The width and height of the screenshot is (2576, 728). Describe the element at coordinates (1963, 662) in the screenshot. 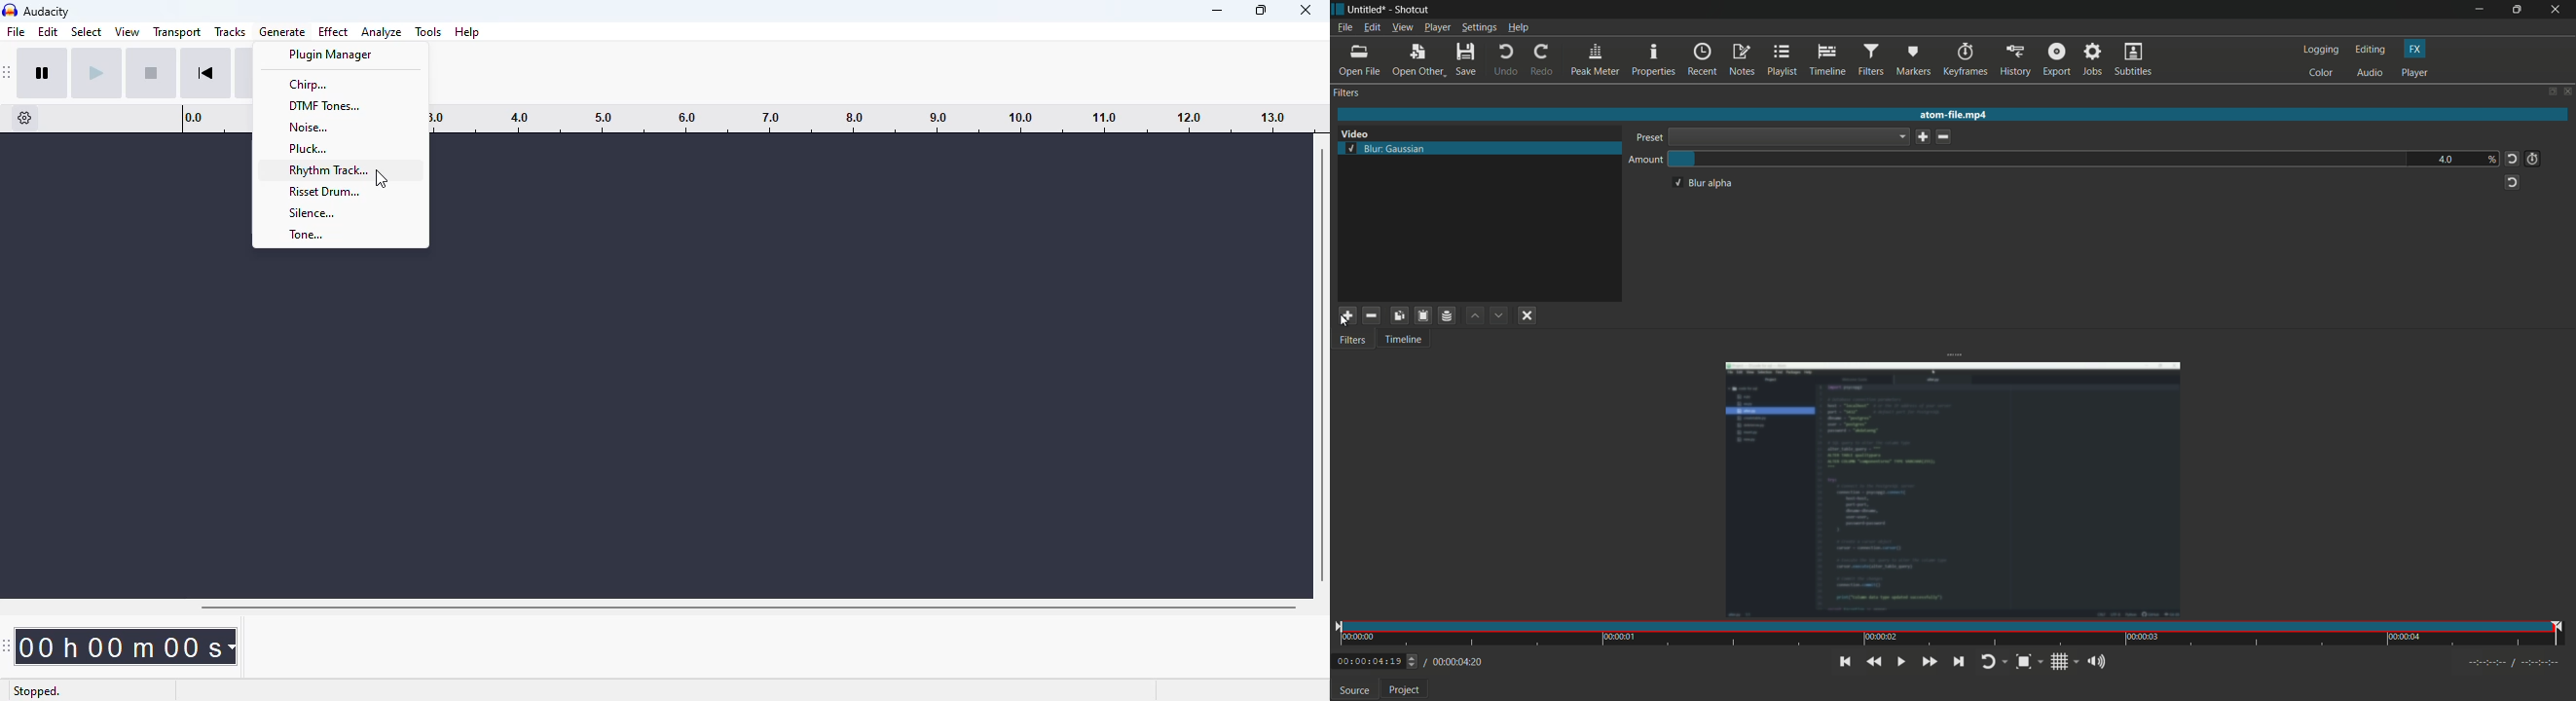

I see `skip to the next point` at that location.